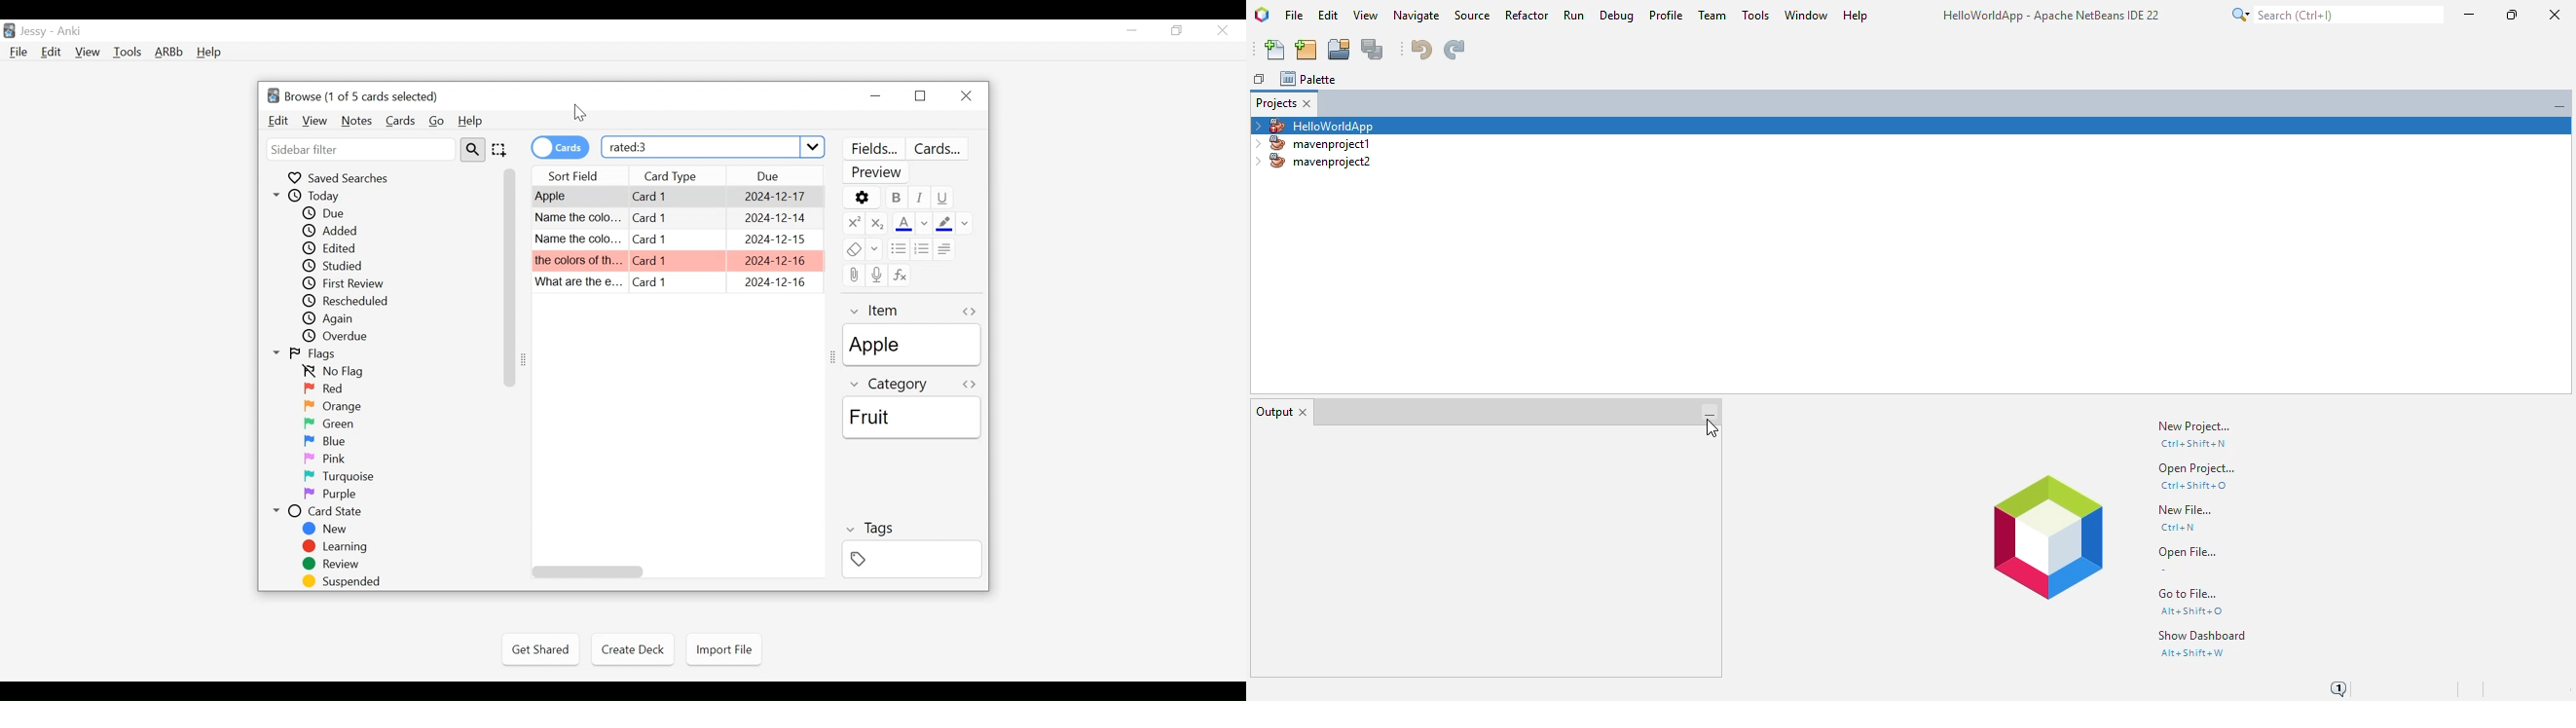 This screenshot has width=2576, height=728. What do you see at coordinates (333, 495) in the screenshot?
I see `Purple` at bounding box center [333, 495].